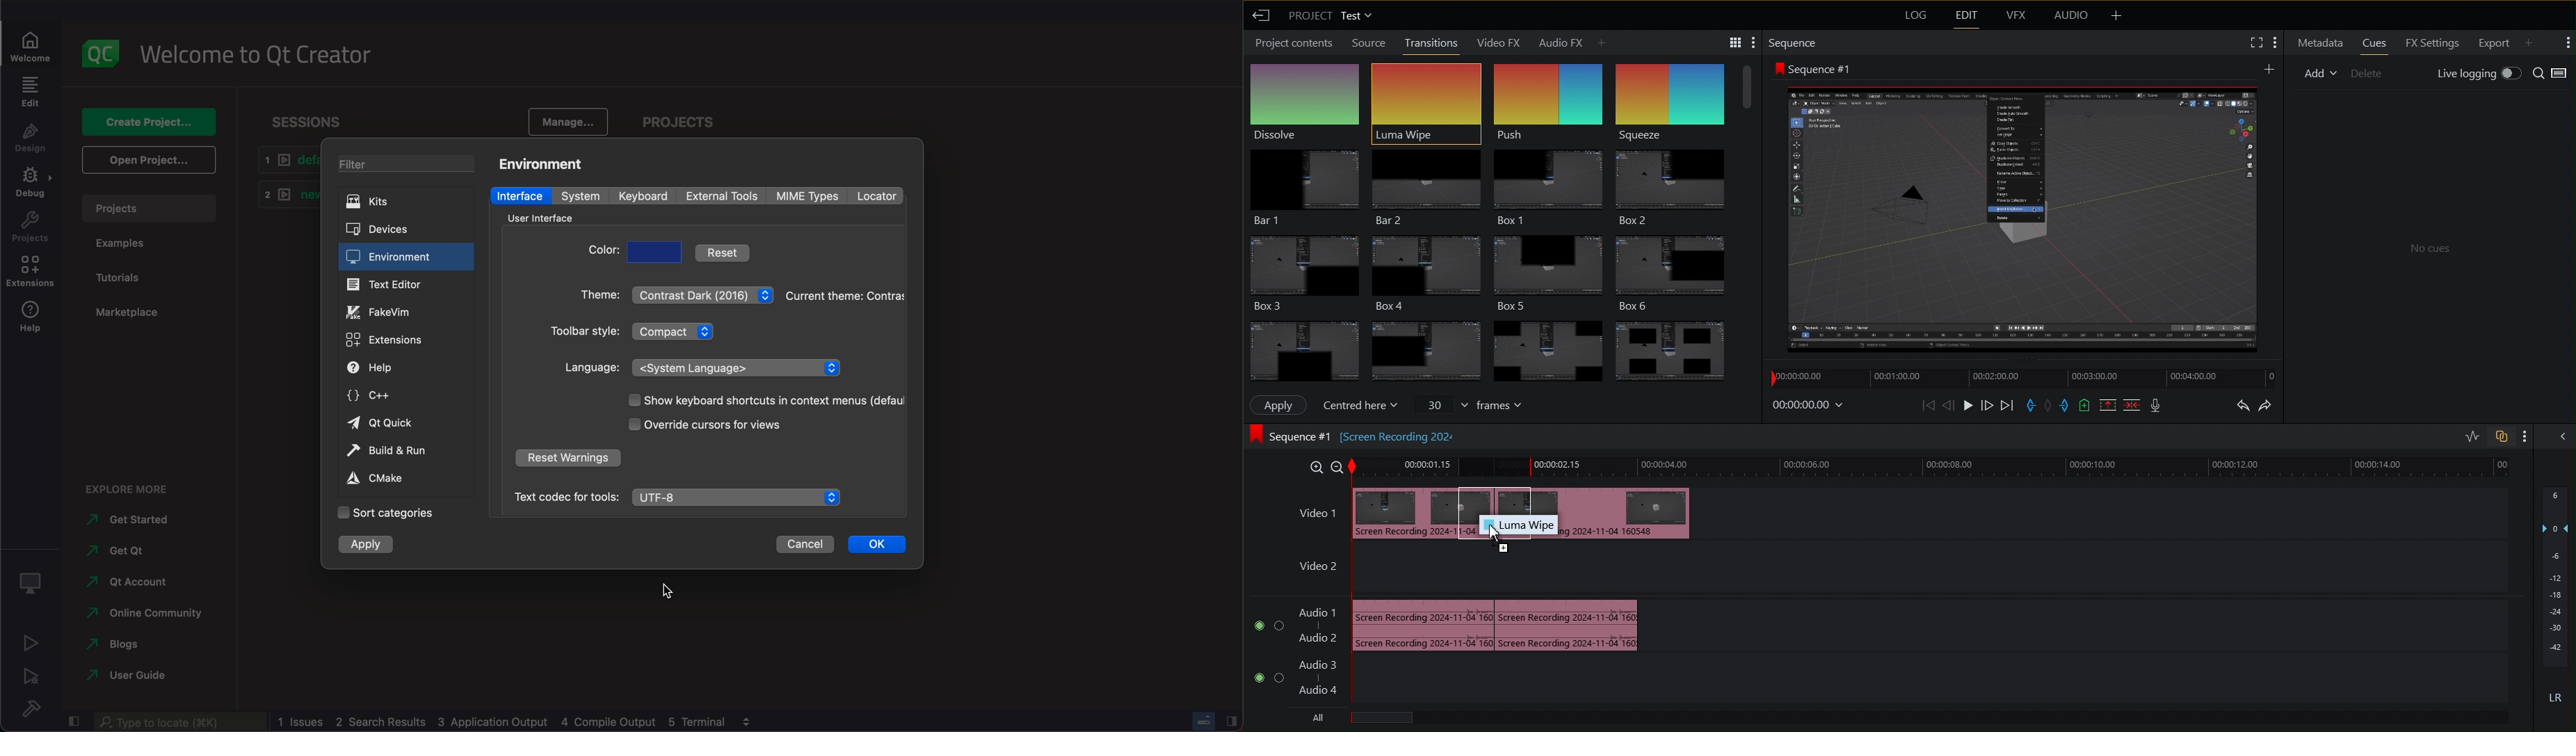 This screenshot has width=2576, height=756. Describe the element at coordinates (402, 394) in the screenshot. I see `C++` at that location.